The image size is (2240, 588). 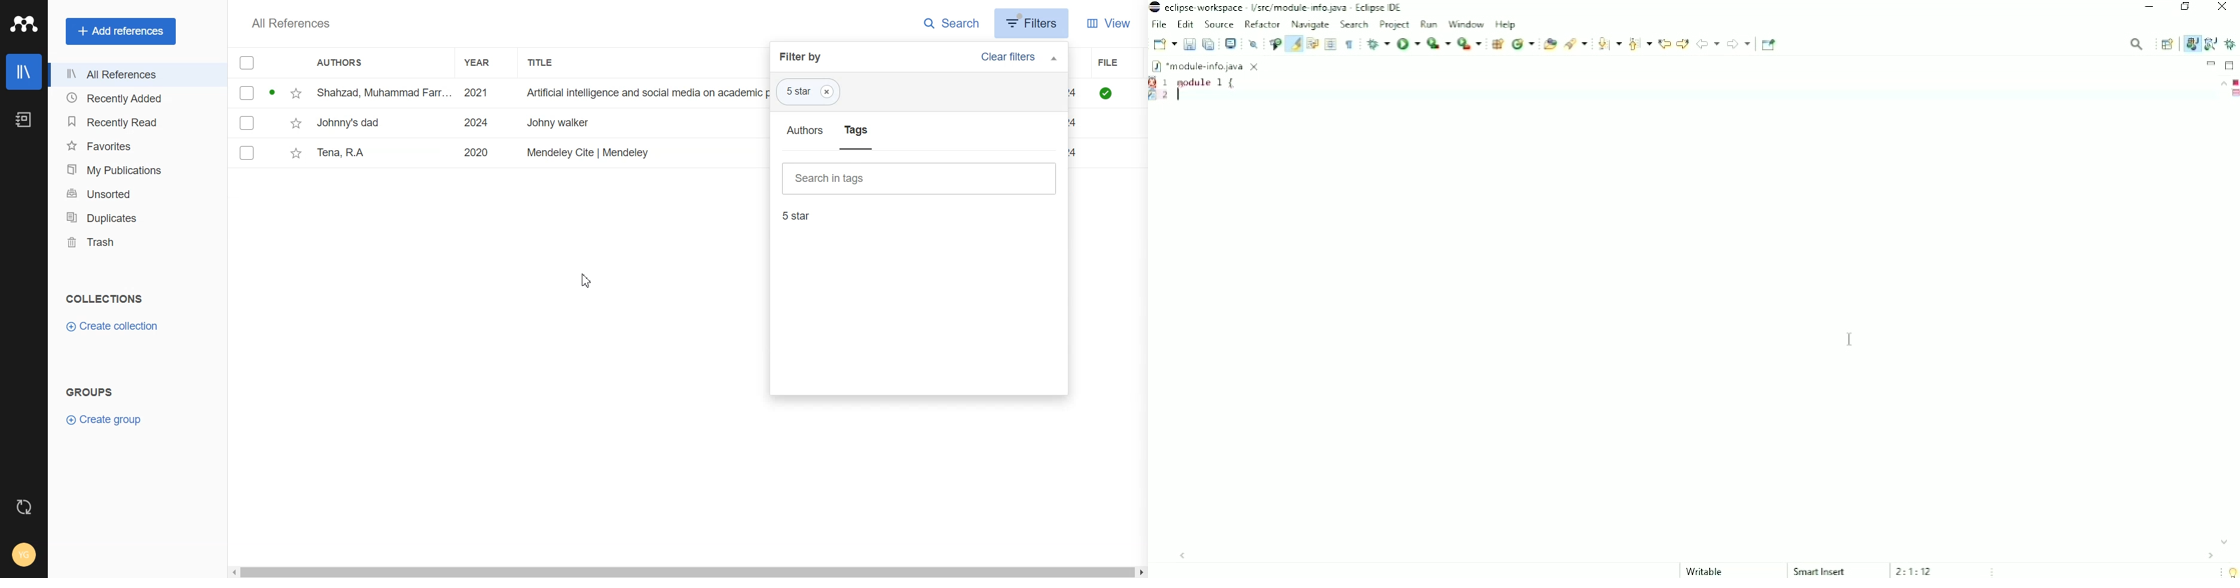 I want to click on File, so click(x=1103, y=62).